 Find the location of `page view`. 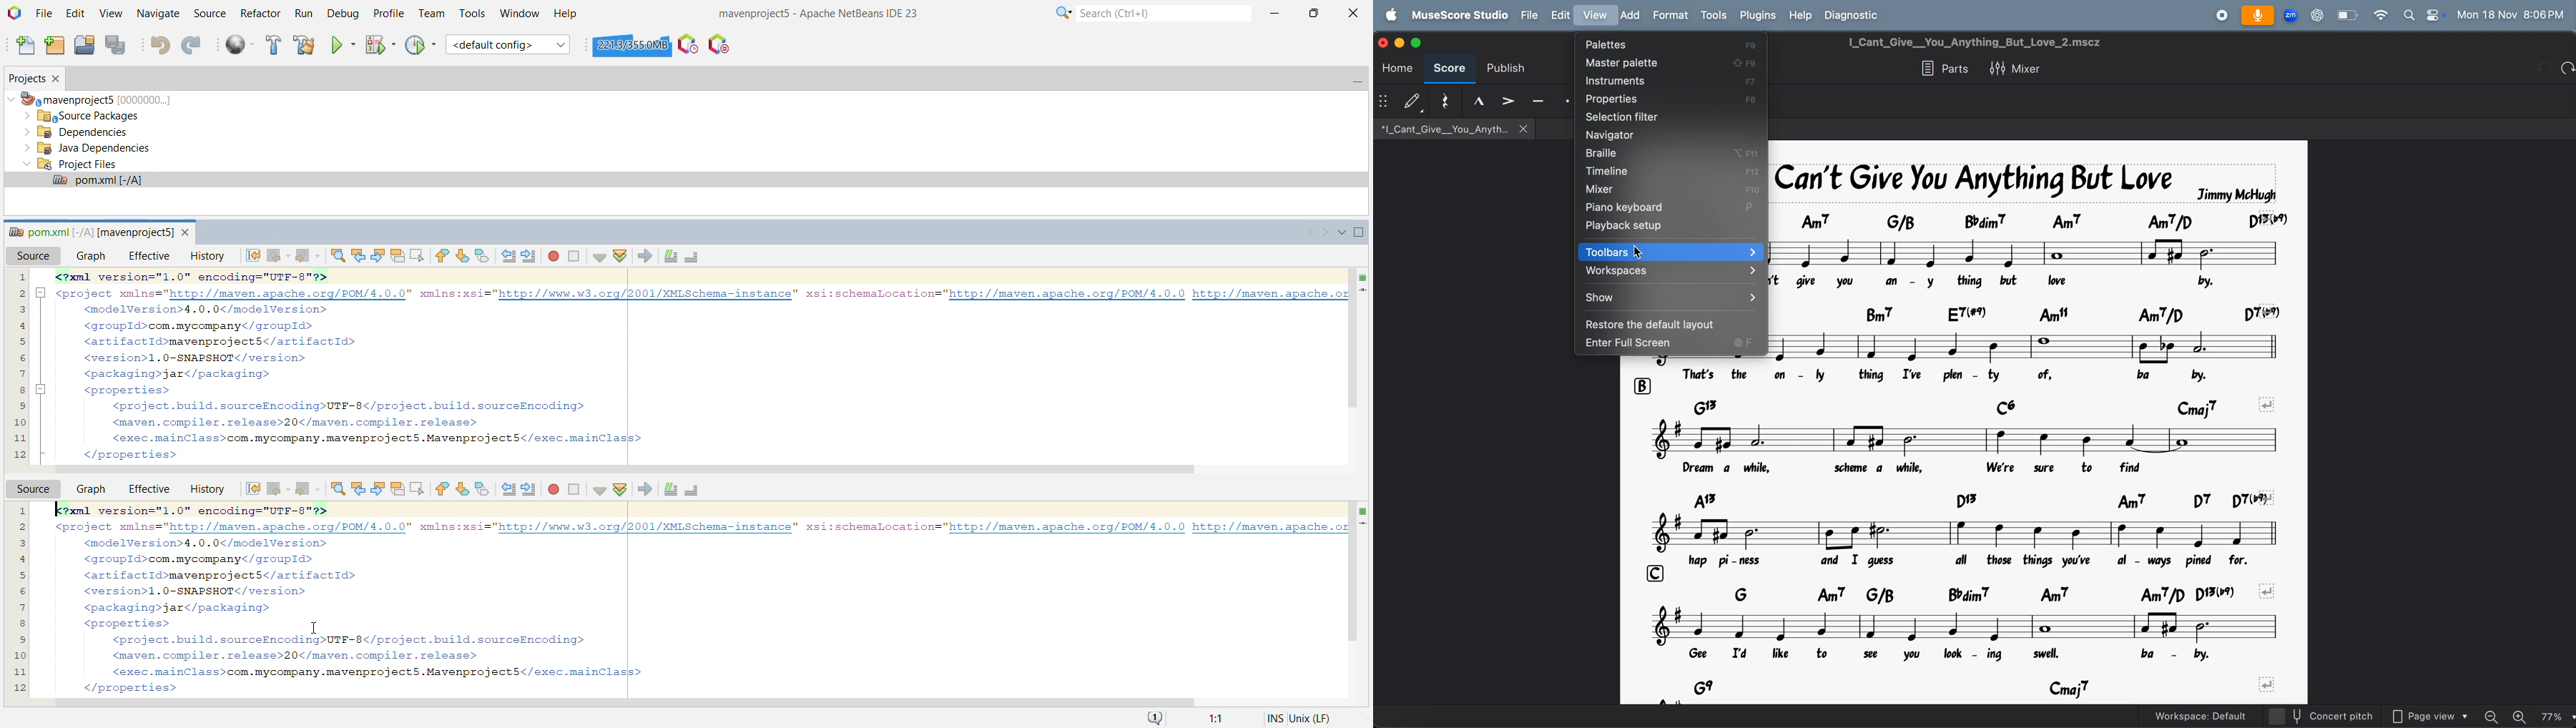

page view is located at coordinates (2427, 717).